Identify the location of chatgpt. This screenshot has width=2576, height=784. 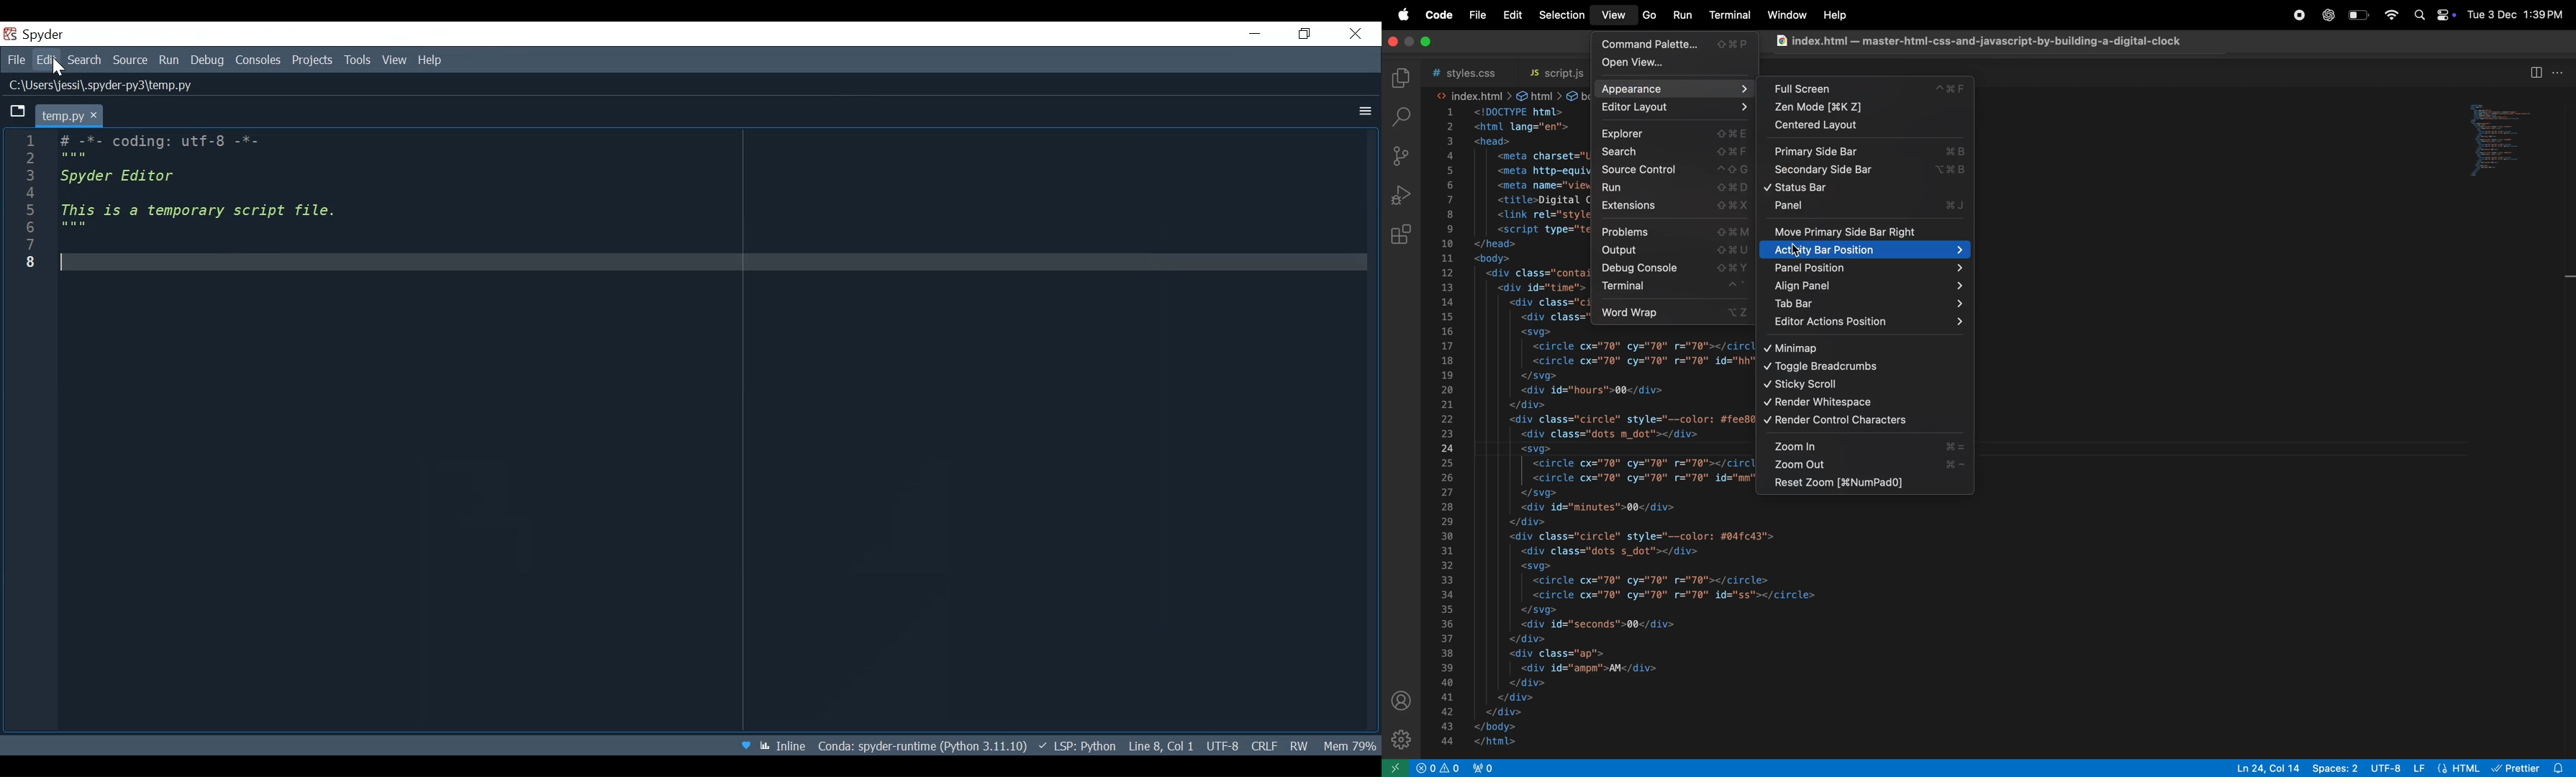
(2327, 15).